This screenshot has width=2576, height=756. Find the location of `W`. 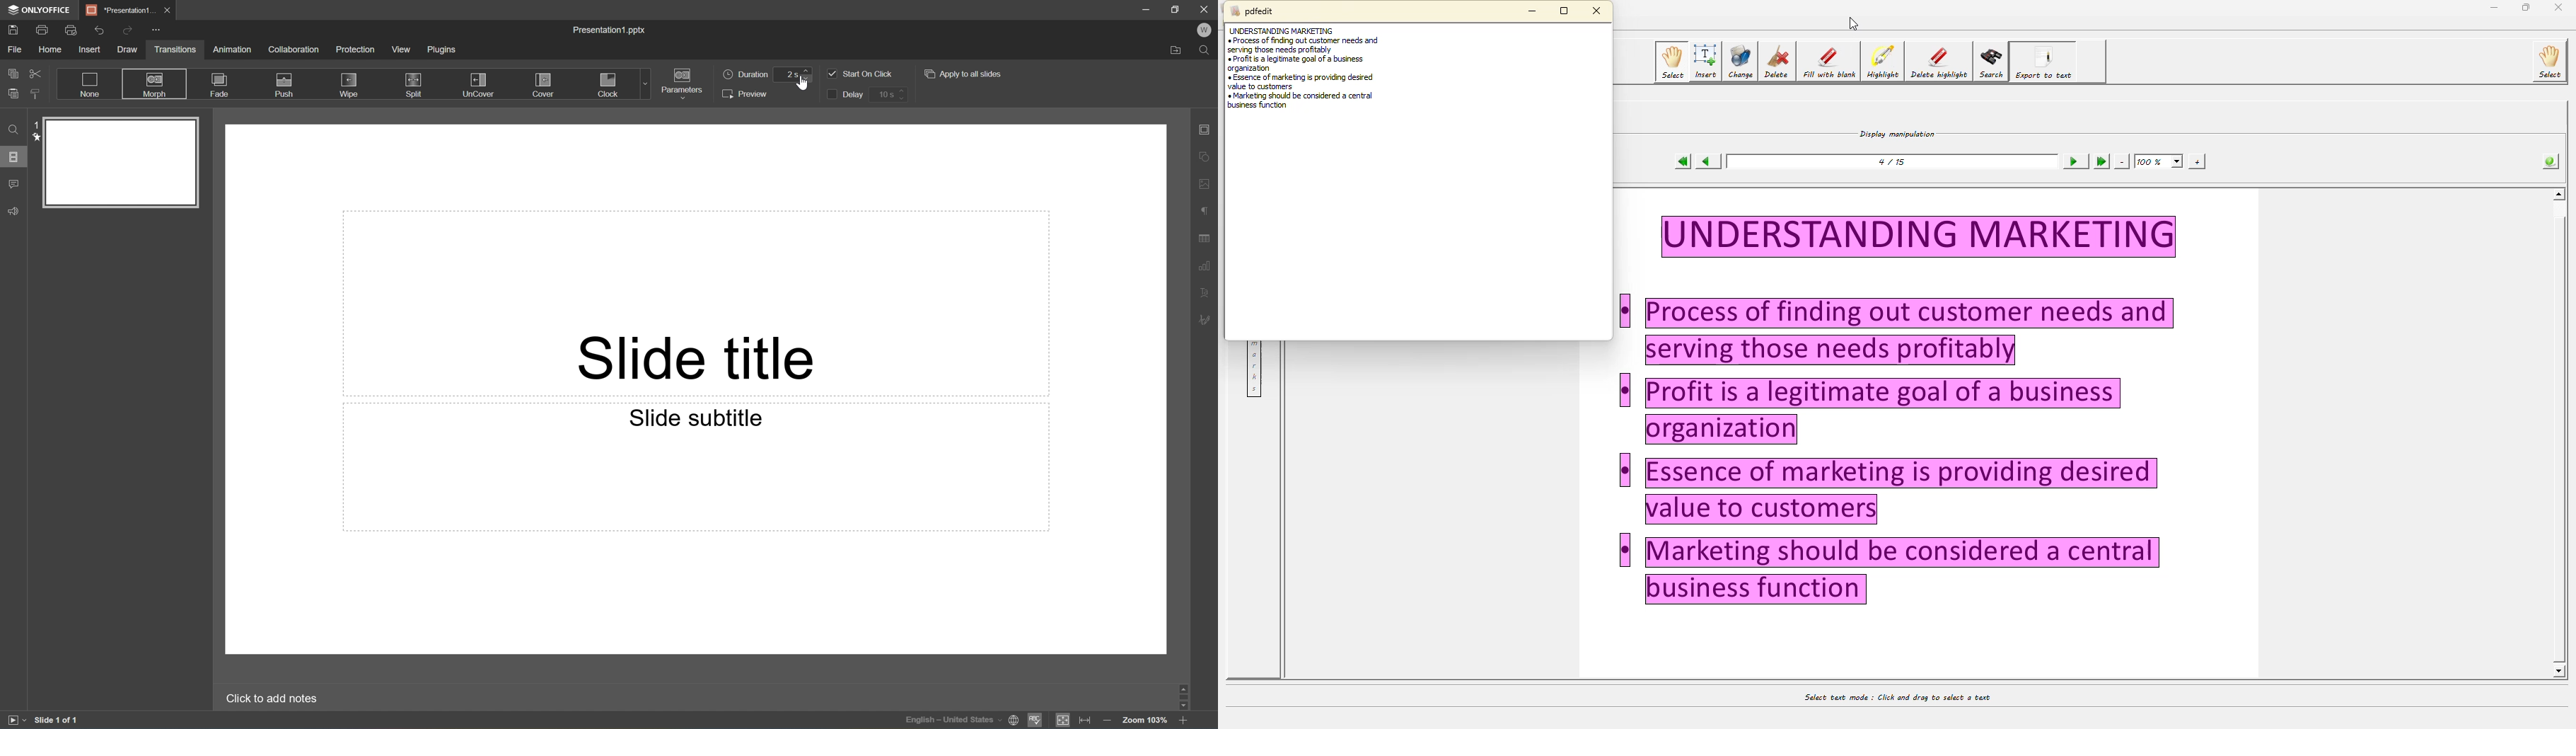

W is located at coordinates (1205, 30).